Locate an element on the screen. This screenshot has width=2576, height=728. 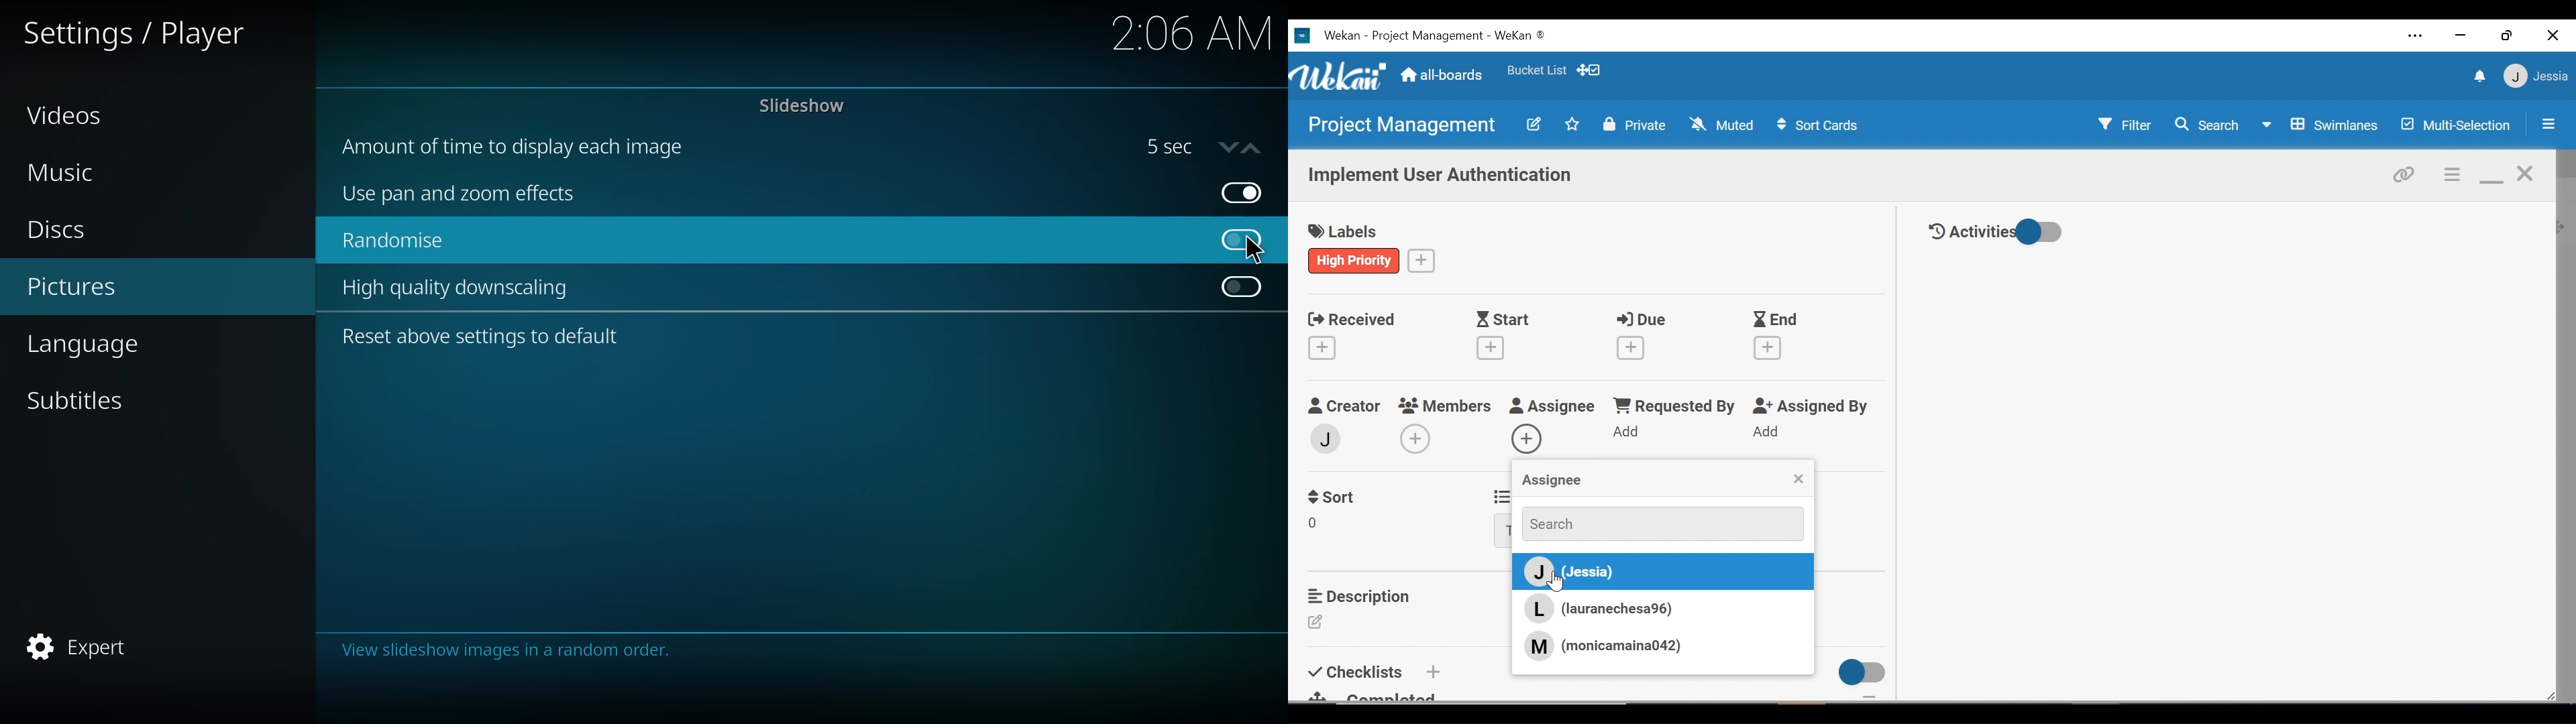
Project Management is located at coordinates (1399, 125).